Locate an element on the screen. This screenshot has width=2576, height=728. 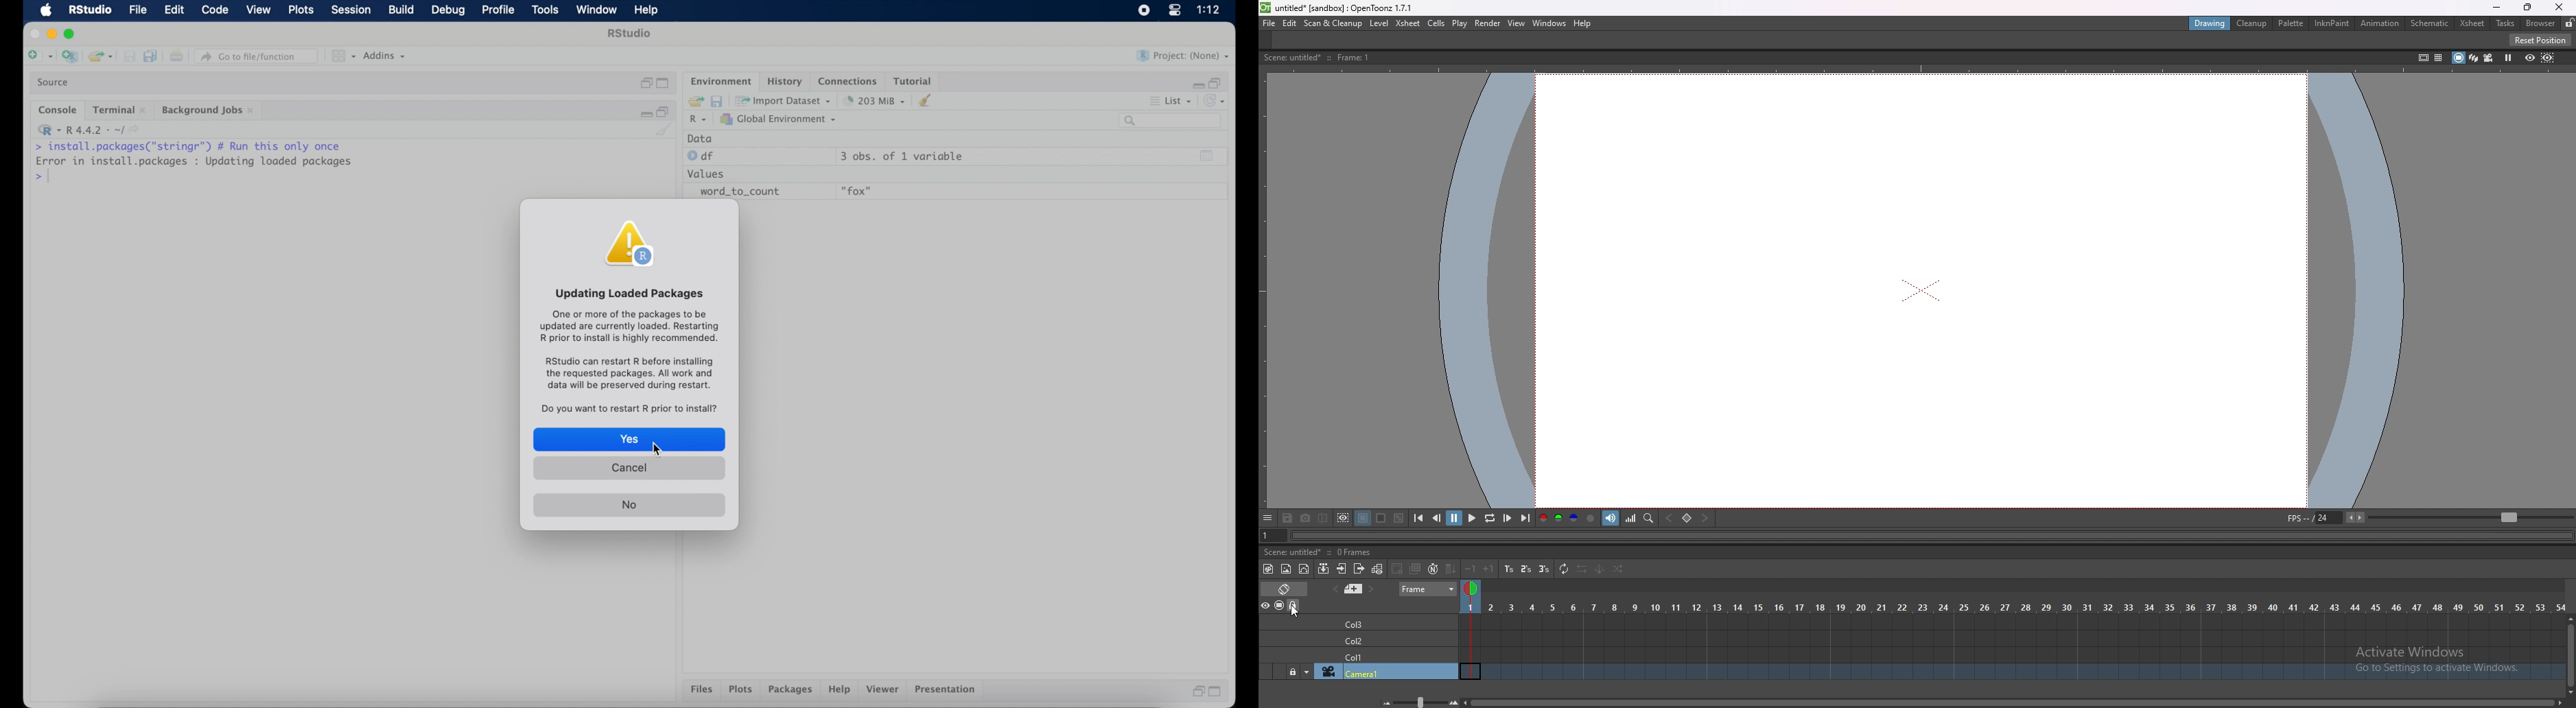
terminal is located at coordinates (119, 110).